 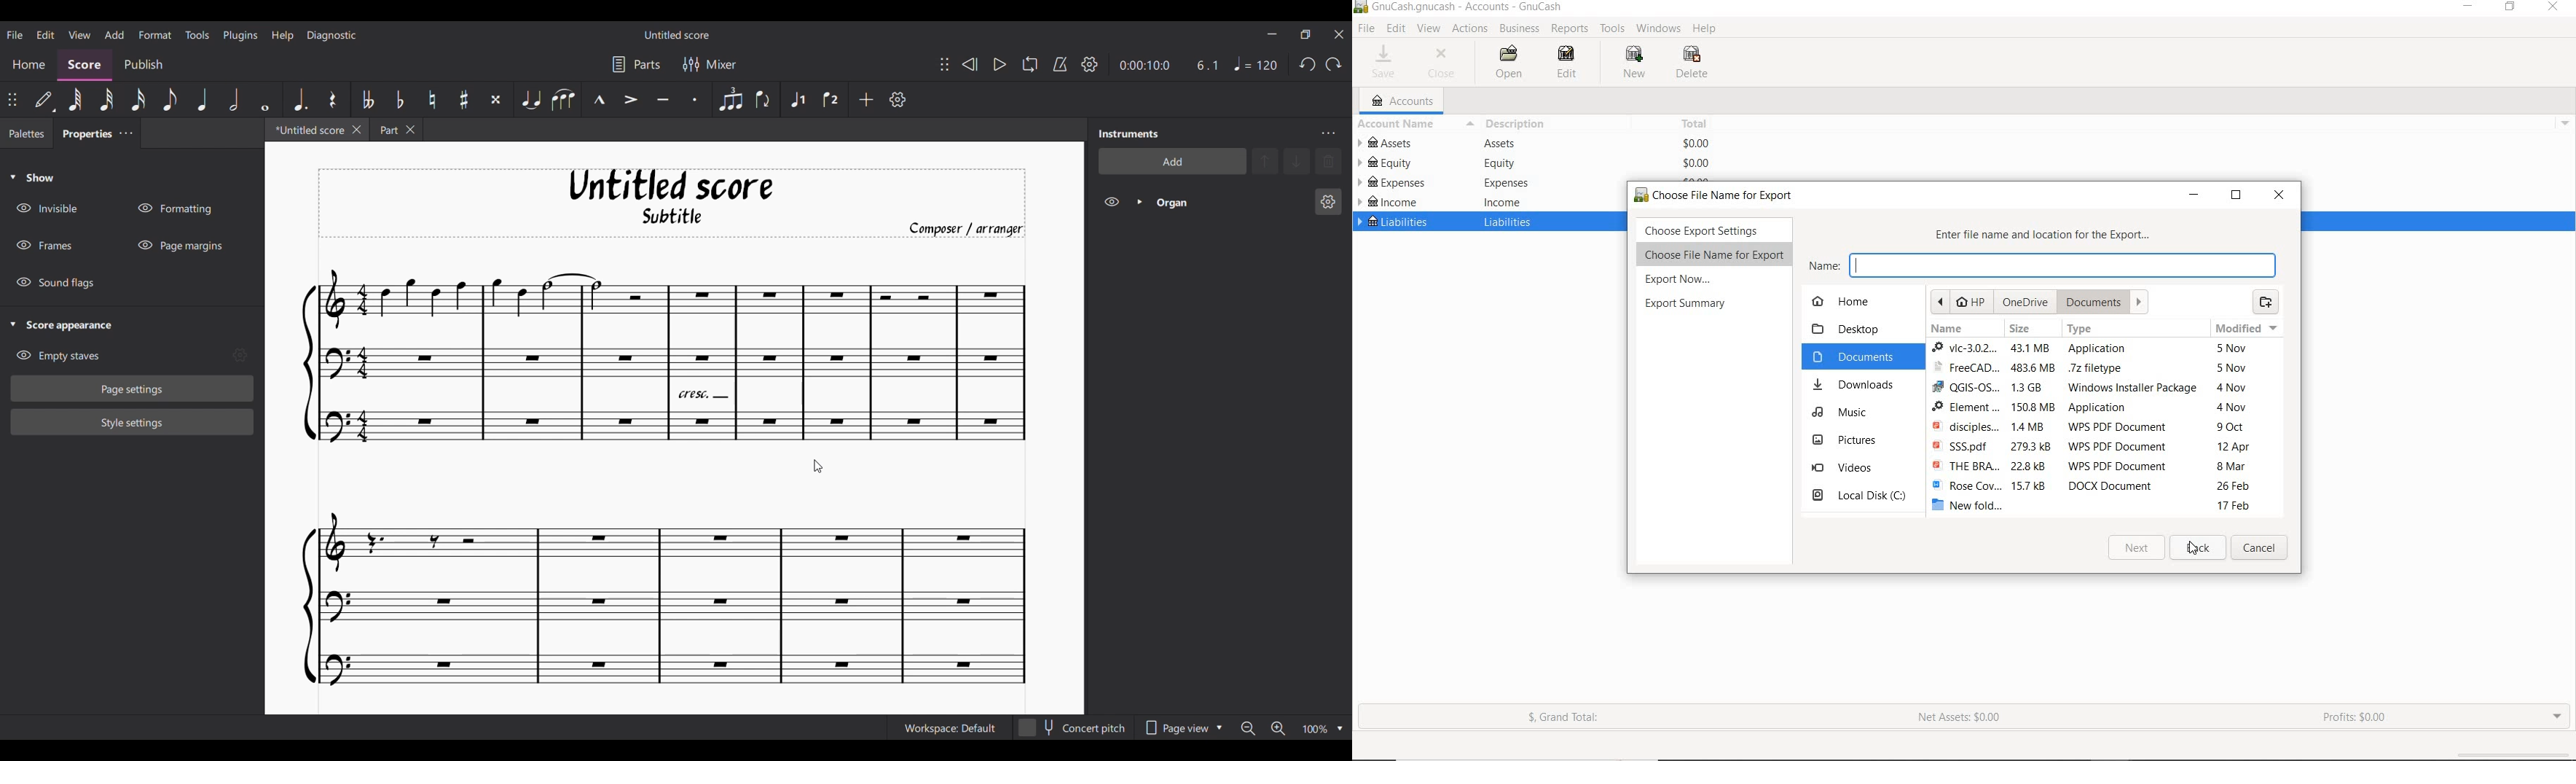 What do you see at coordinates (431, 99) in the screenshot?
I see `Toggle nature` at bounding box center [431, 99].